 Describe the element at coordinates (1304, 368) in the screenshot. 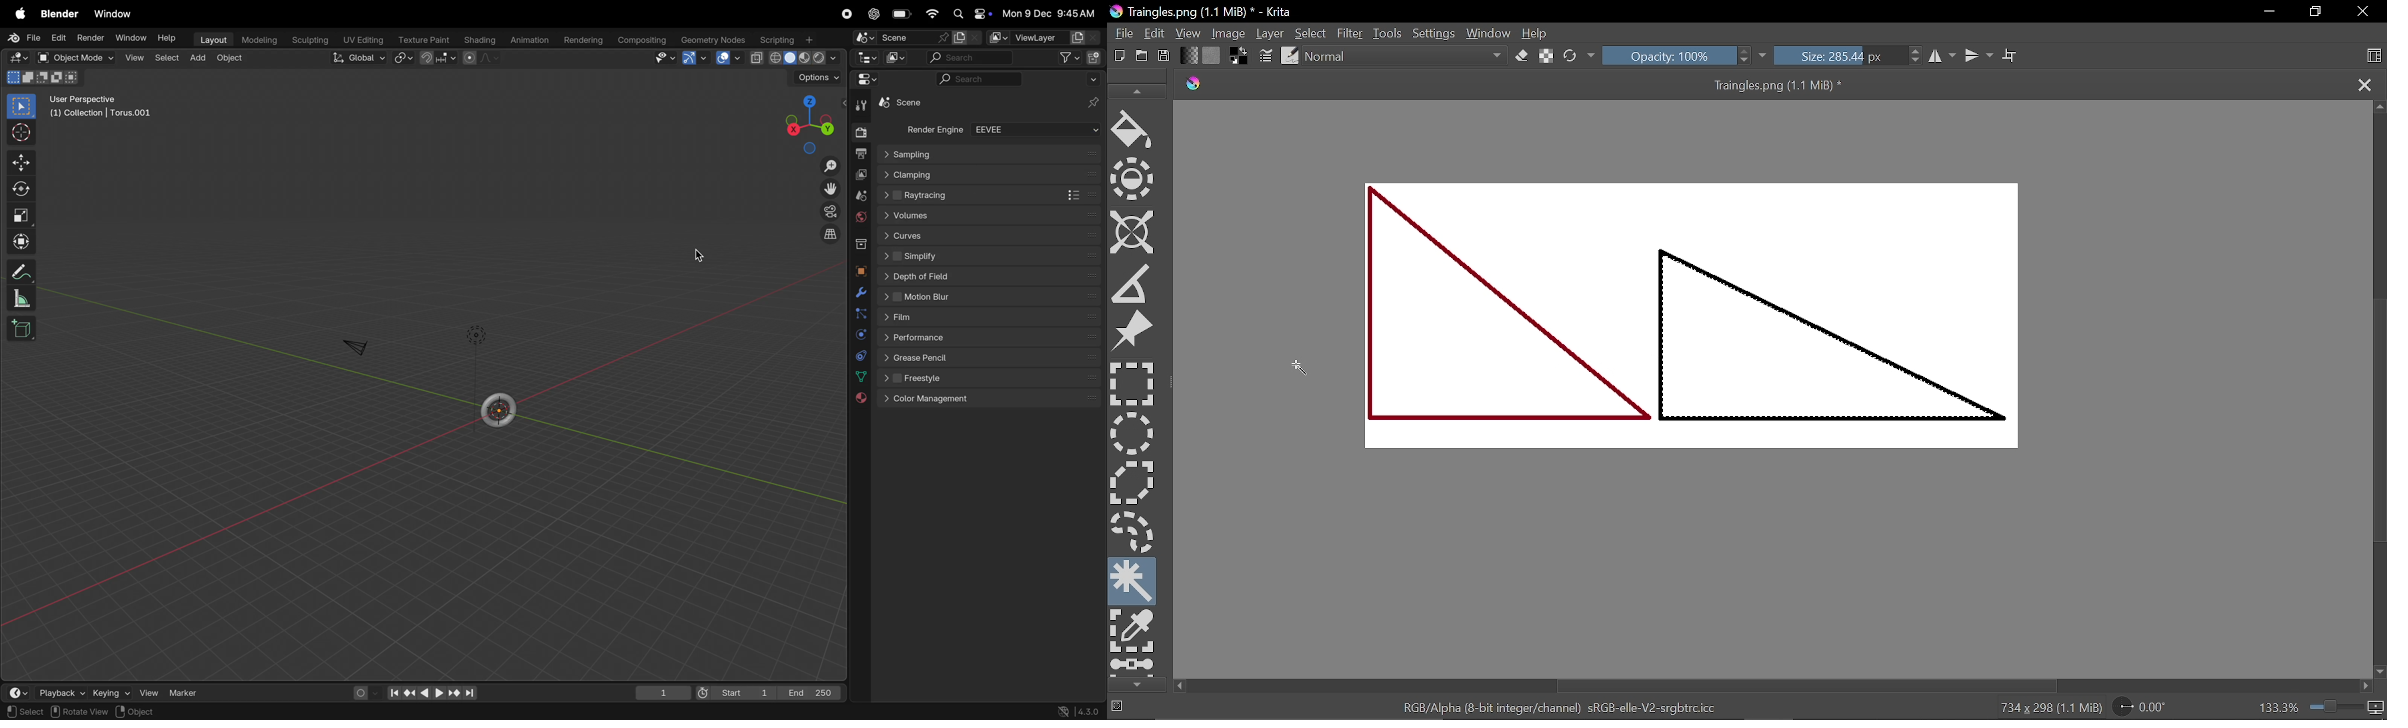

I see `Cursor` at that location.